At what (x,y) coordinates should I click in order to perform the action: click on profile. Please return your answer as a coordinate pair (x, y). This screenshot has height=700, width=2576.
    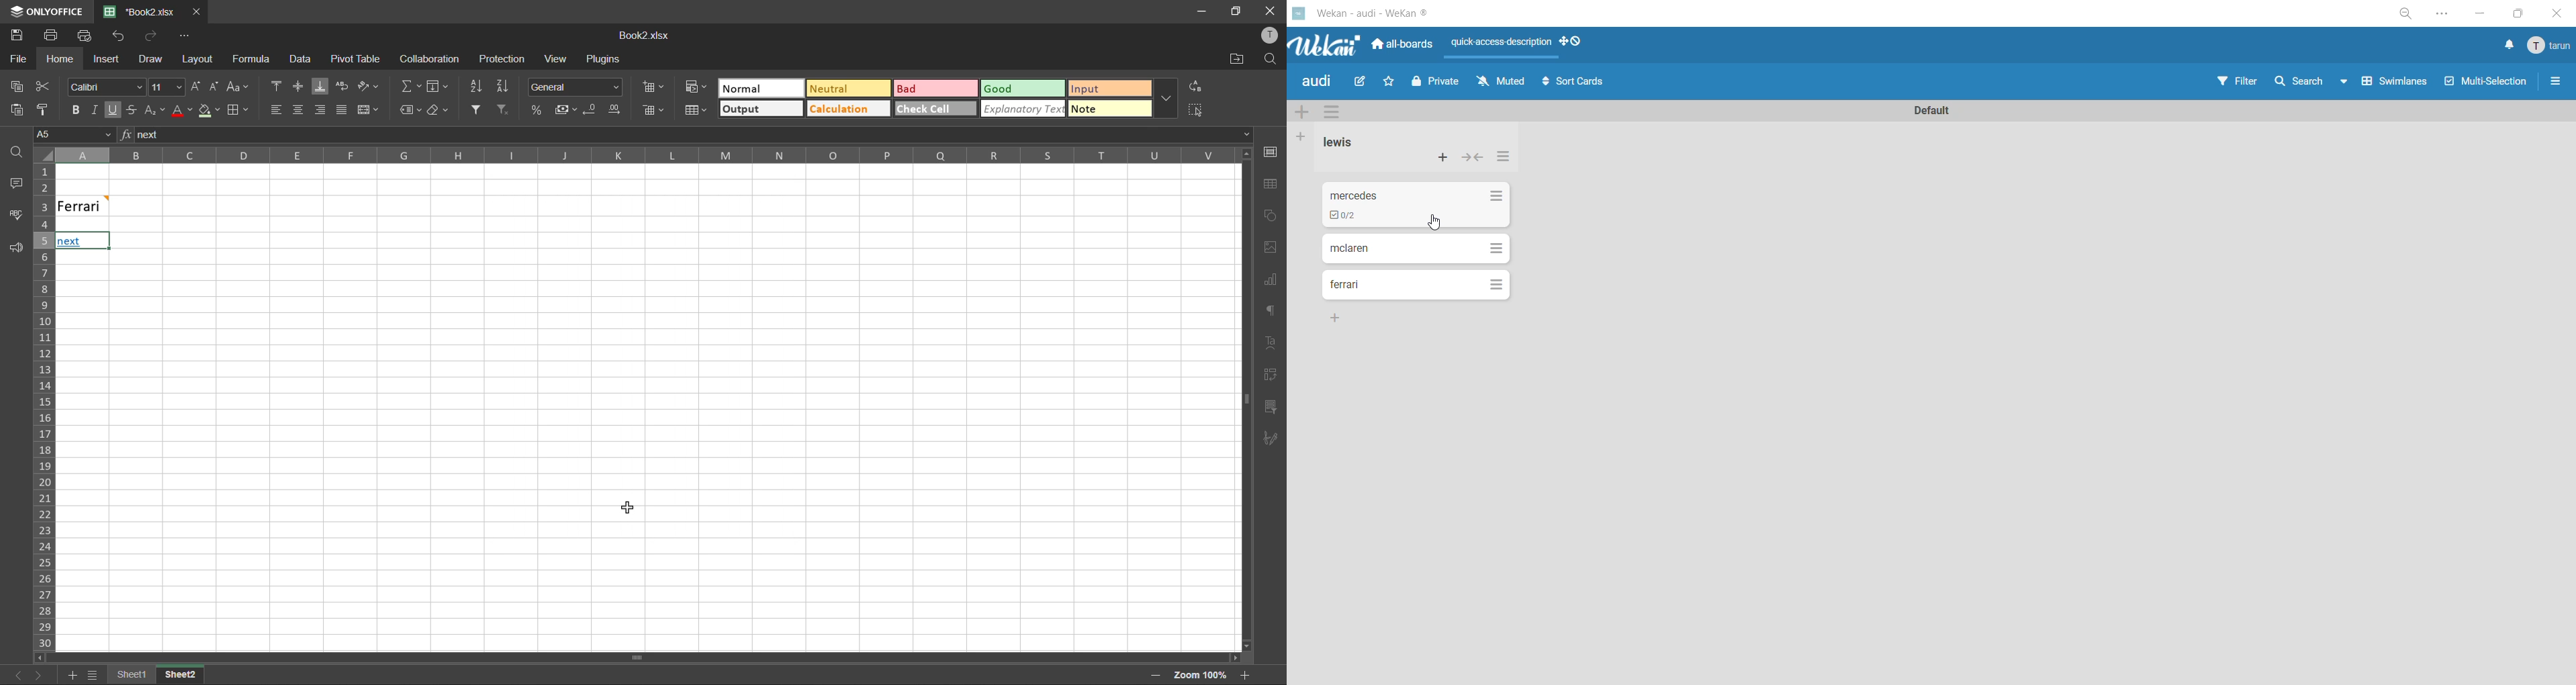
    Looking at the image, I should click on (1268, 35).